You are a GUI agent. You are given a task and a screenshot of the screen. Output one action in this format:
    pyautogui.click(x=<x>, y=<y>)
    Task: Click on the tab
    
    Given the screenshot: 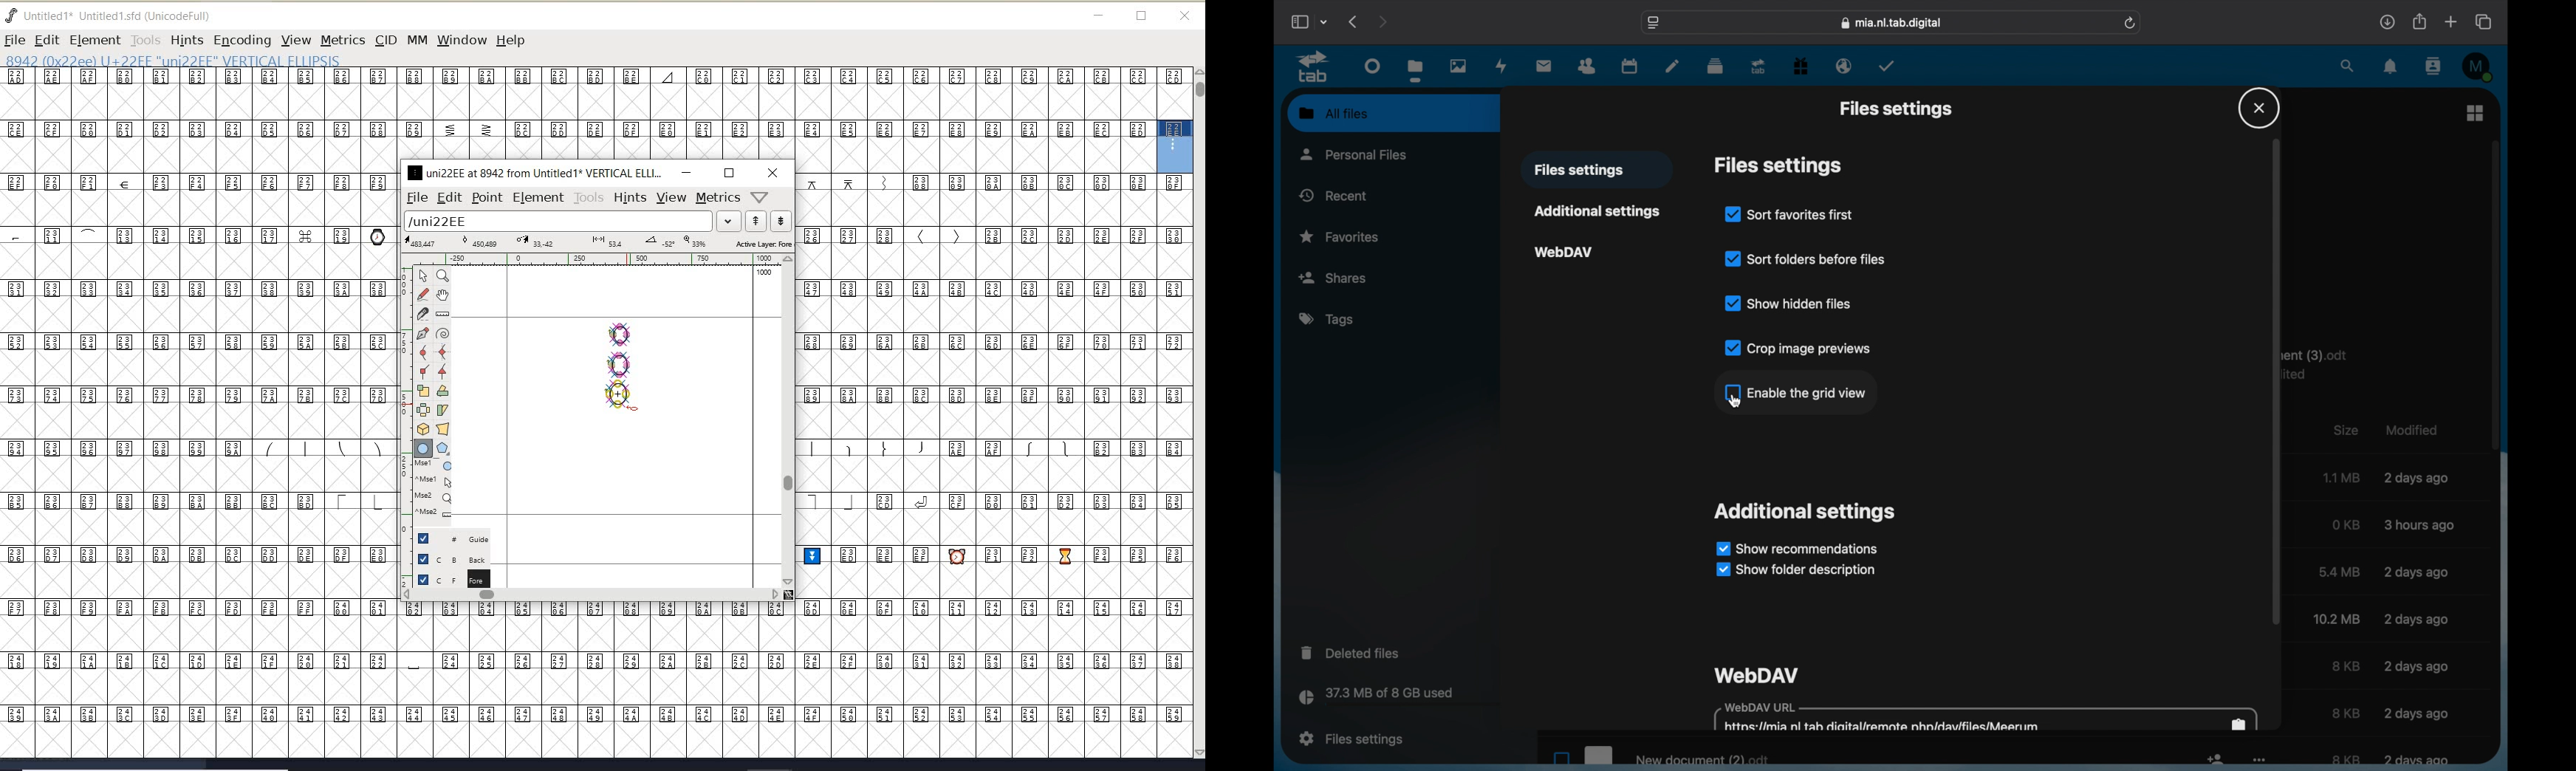 What is the action you would take?
    pyautogui.click(x=1314, y=67)
    